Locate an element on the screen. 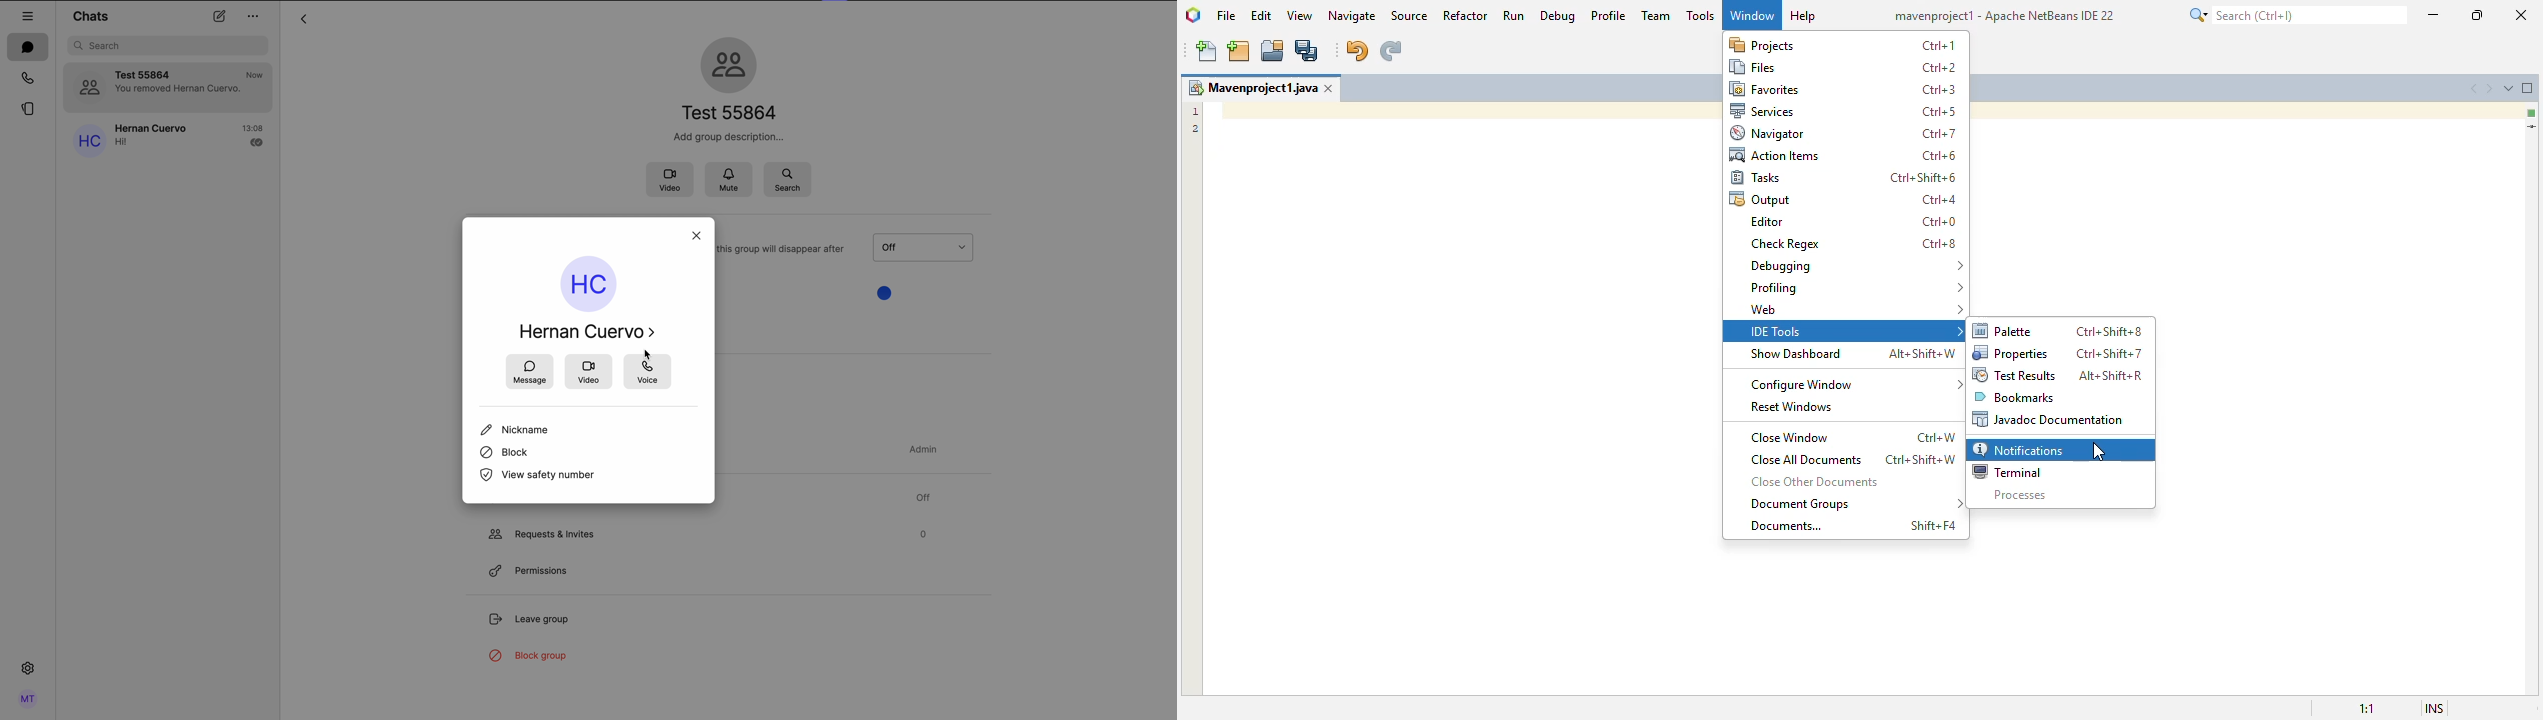 The height and width of the screenshot is (728, 2548). profile contact is located at coordinates (581, 267).